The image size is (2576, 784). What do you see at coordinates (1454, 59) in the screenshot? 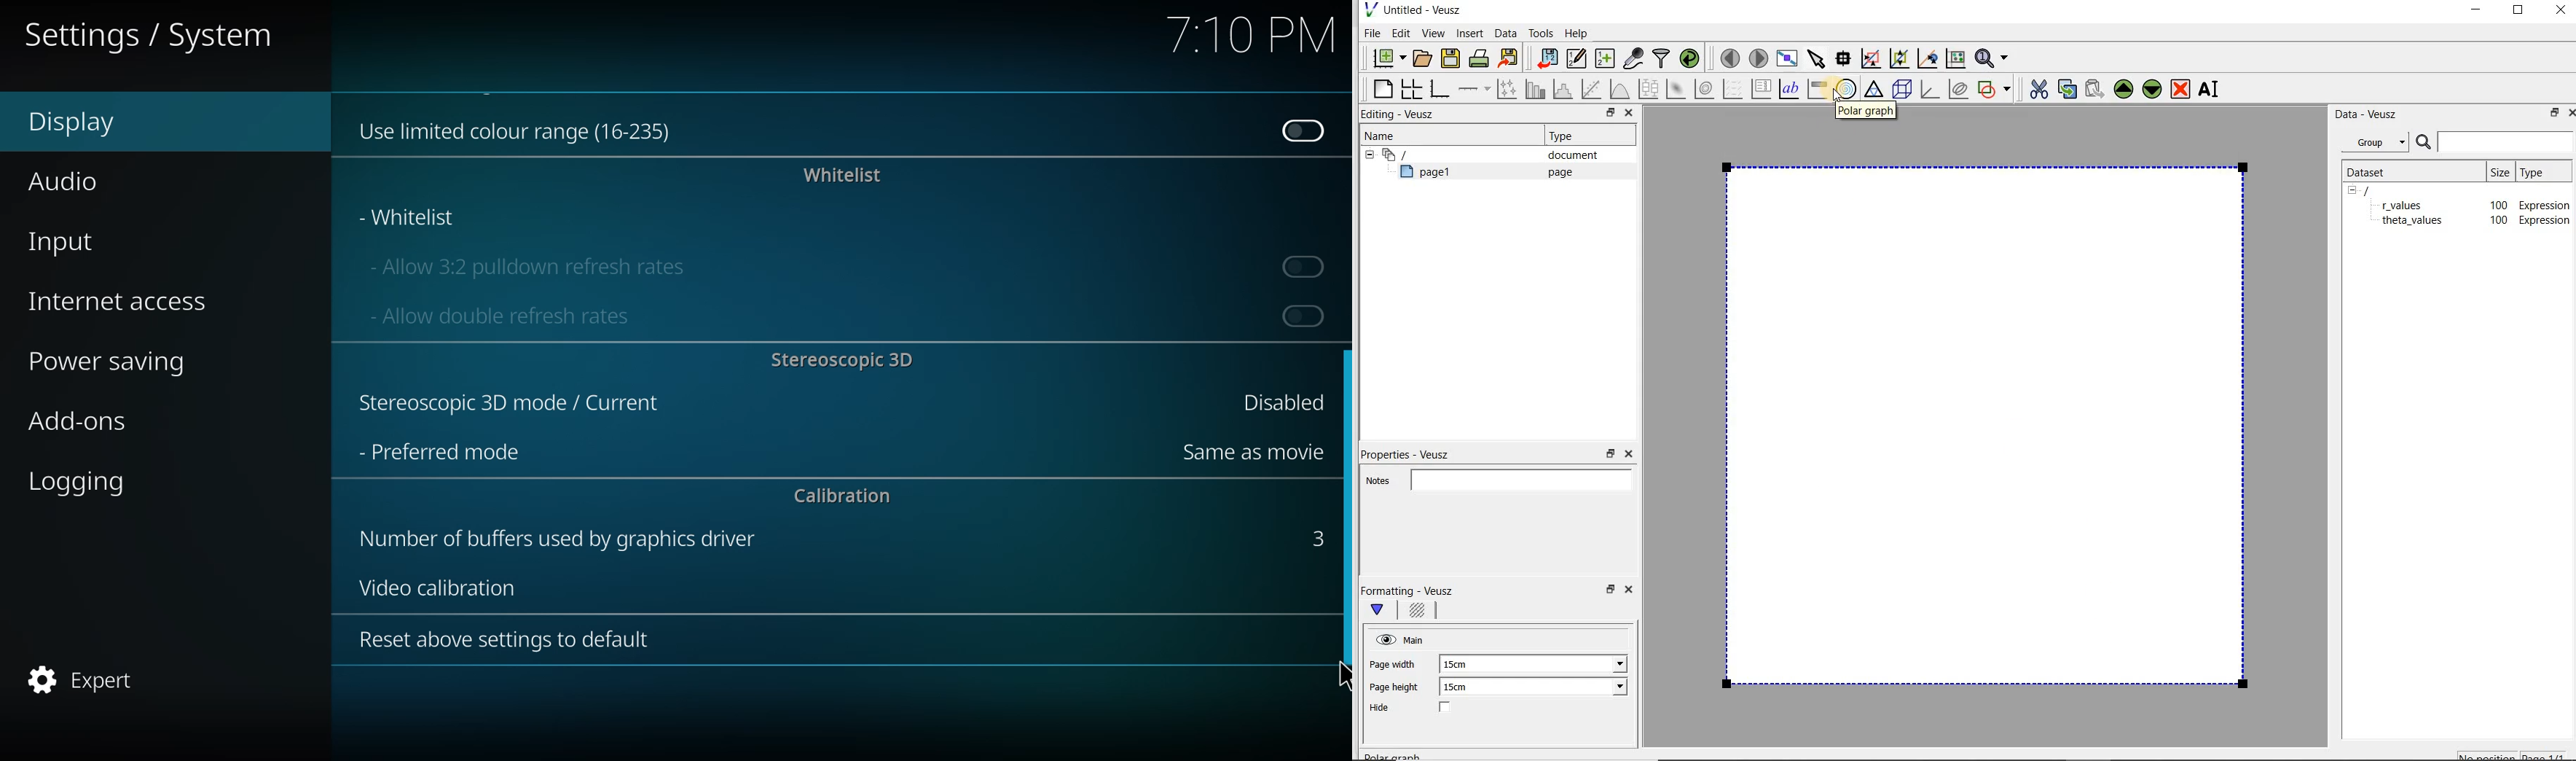
I see `save the document` at bounding box center [1454, 59].